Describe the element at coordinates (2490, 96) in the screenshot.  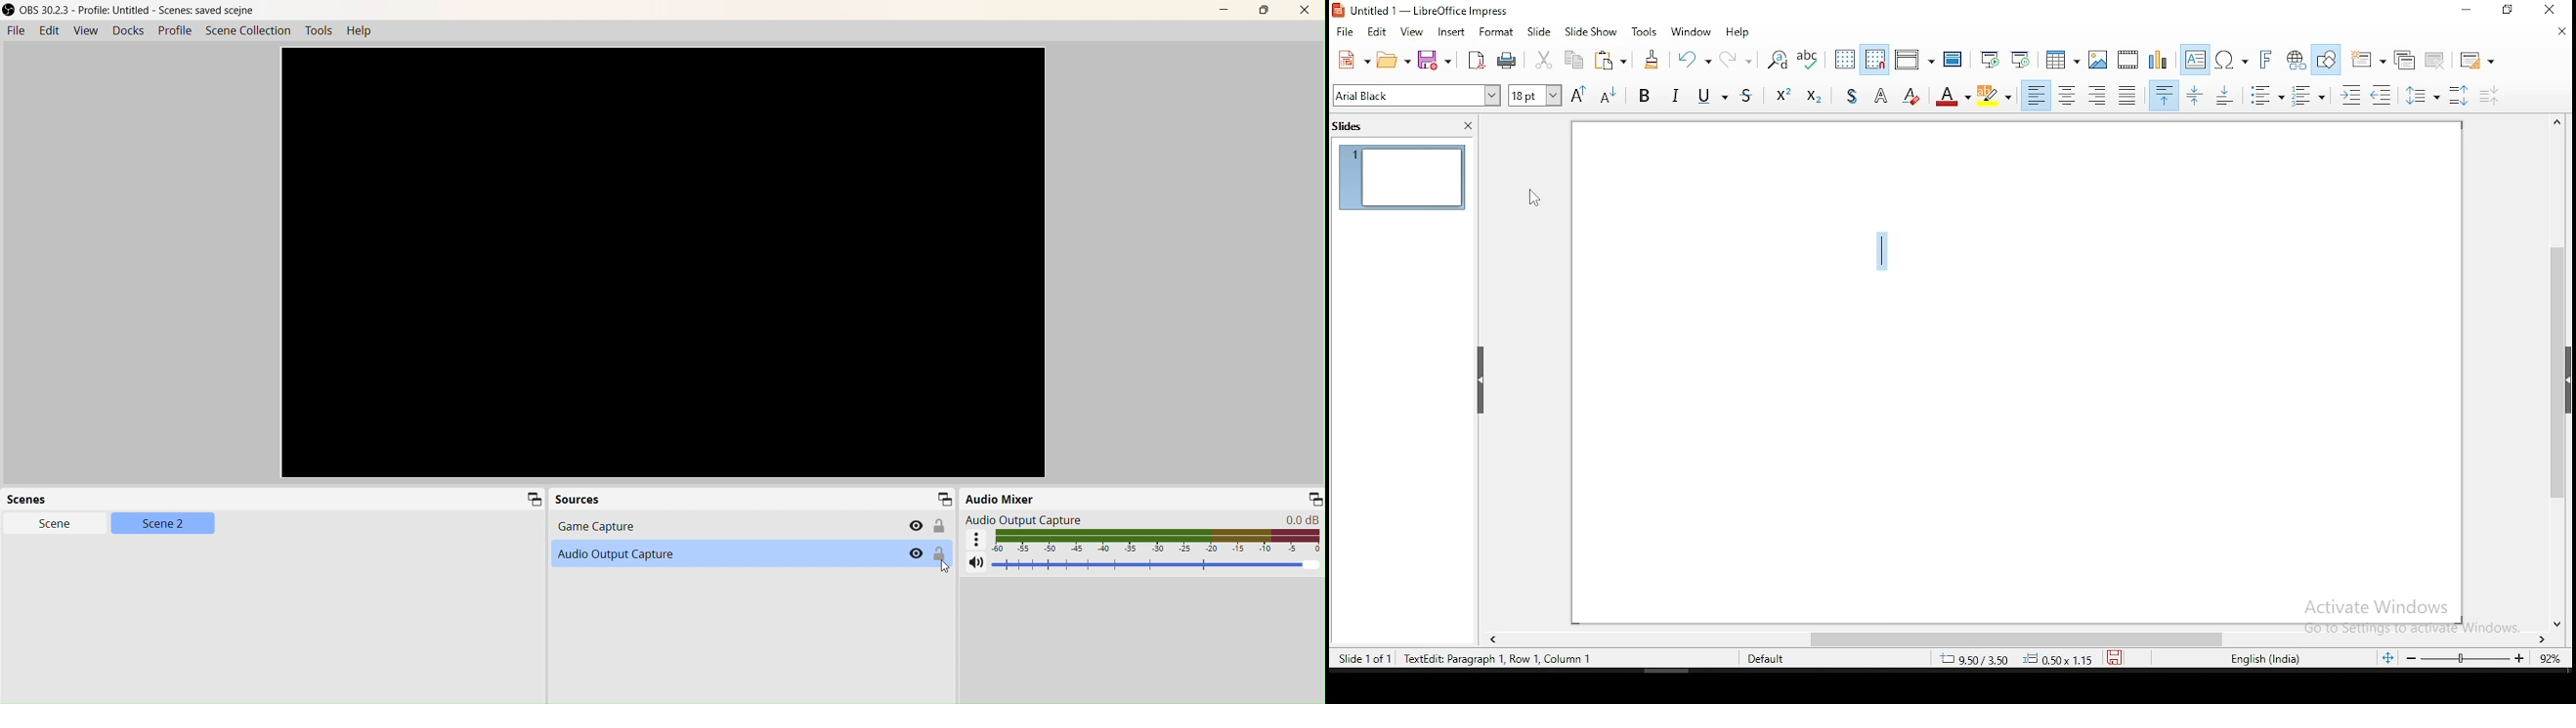
I see `Decrease Line Spacing` at that location.